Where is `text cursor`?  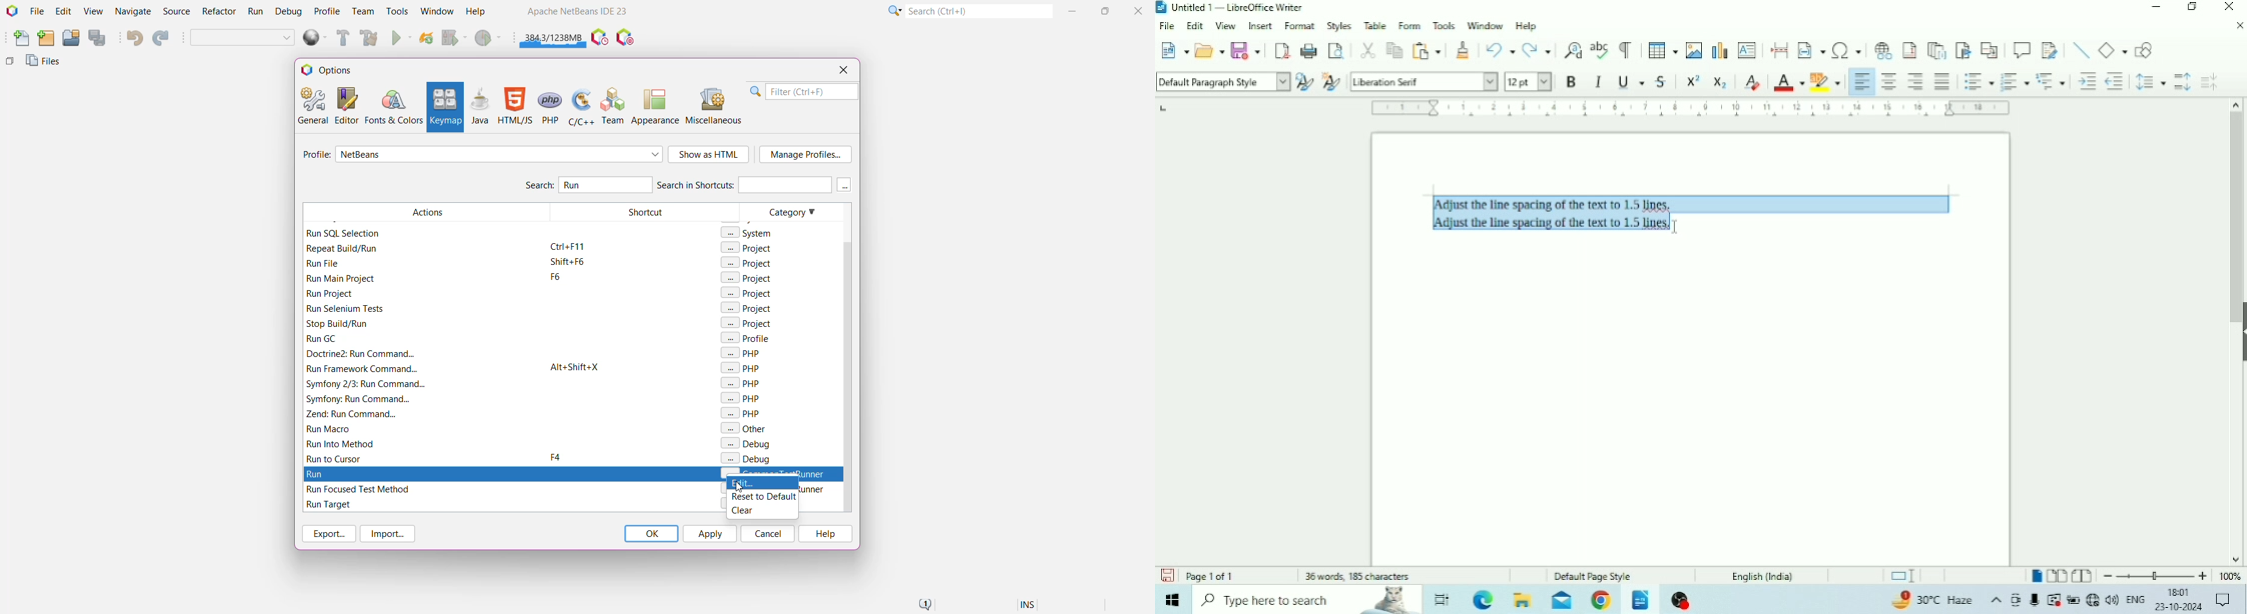
text cursor is located at coordinates (1678, 228).